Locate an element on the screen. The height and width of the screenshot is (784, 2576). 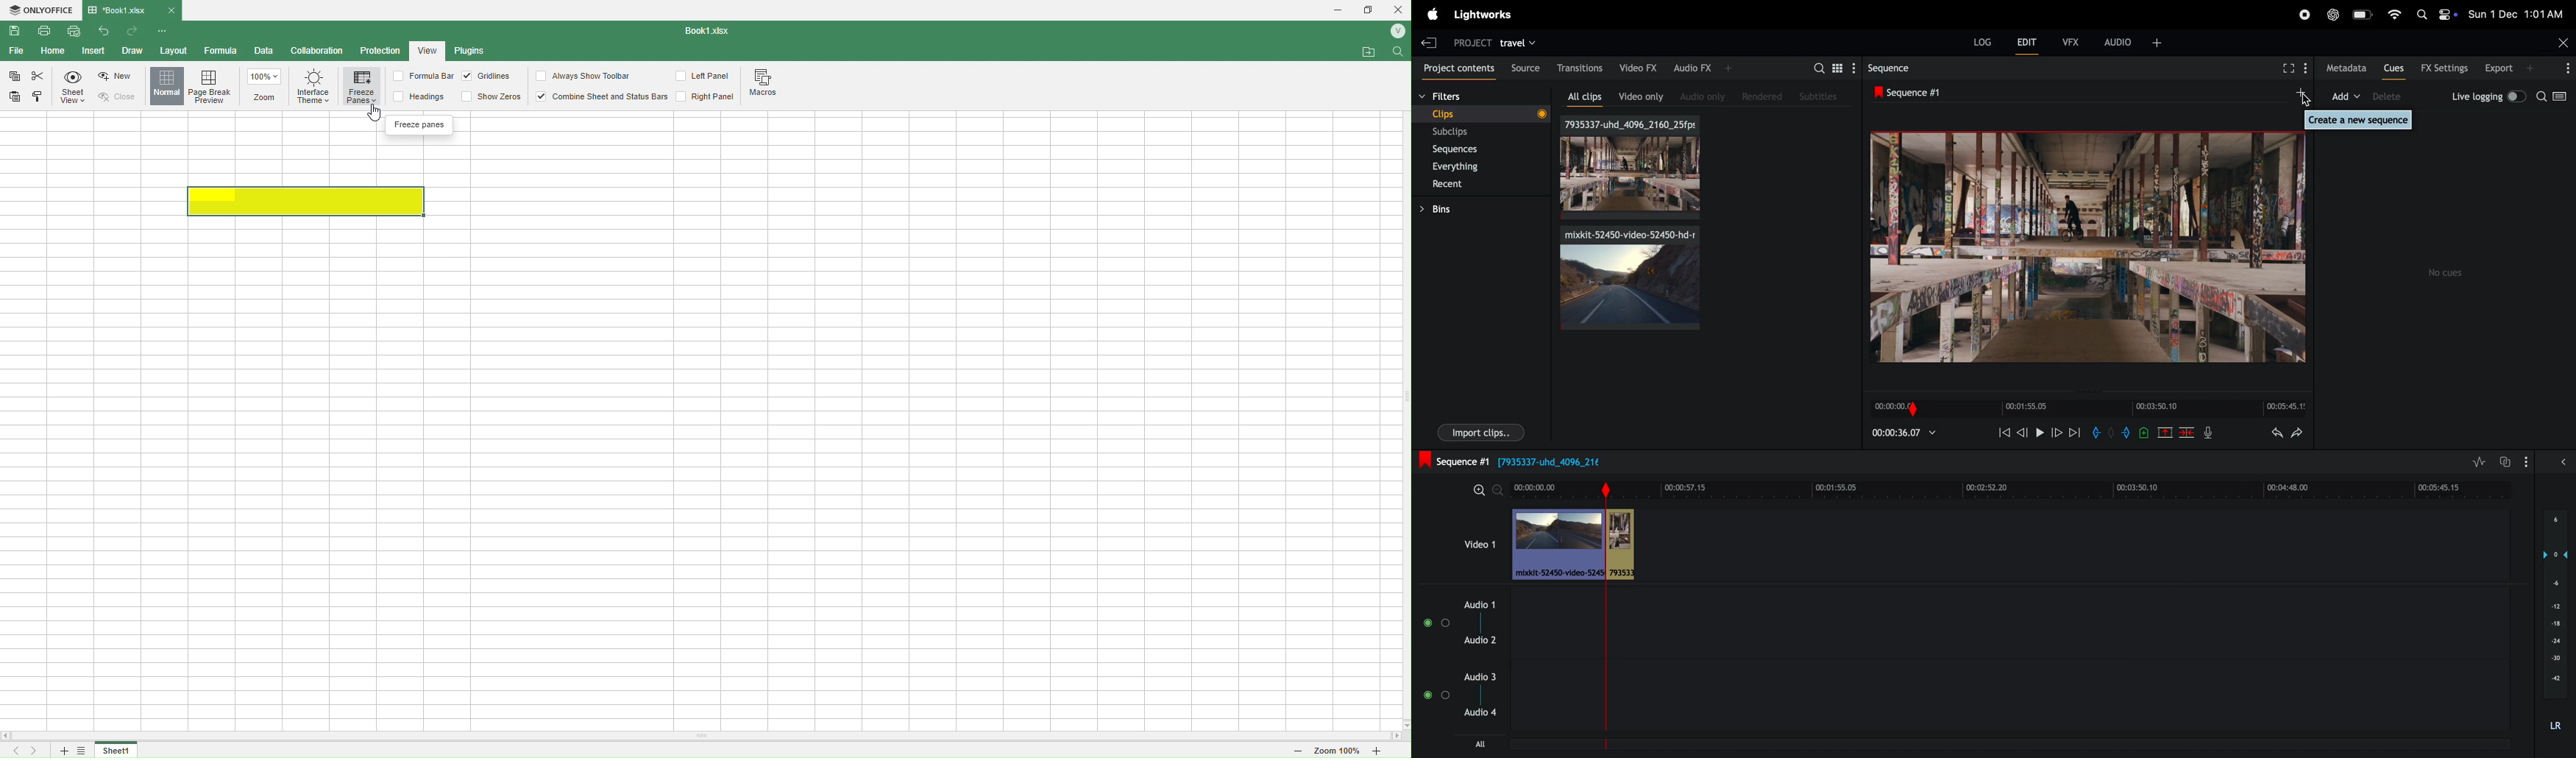
no cues is located at coordinates (2448, 273).